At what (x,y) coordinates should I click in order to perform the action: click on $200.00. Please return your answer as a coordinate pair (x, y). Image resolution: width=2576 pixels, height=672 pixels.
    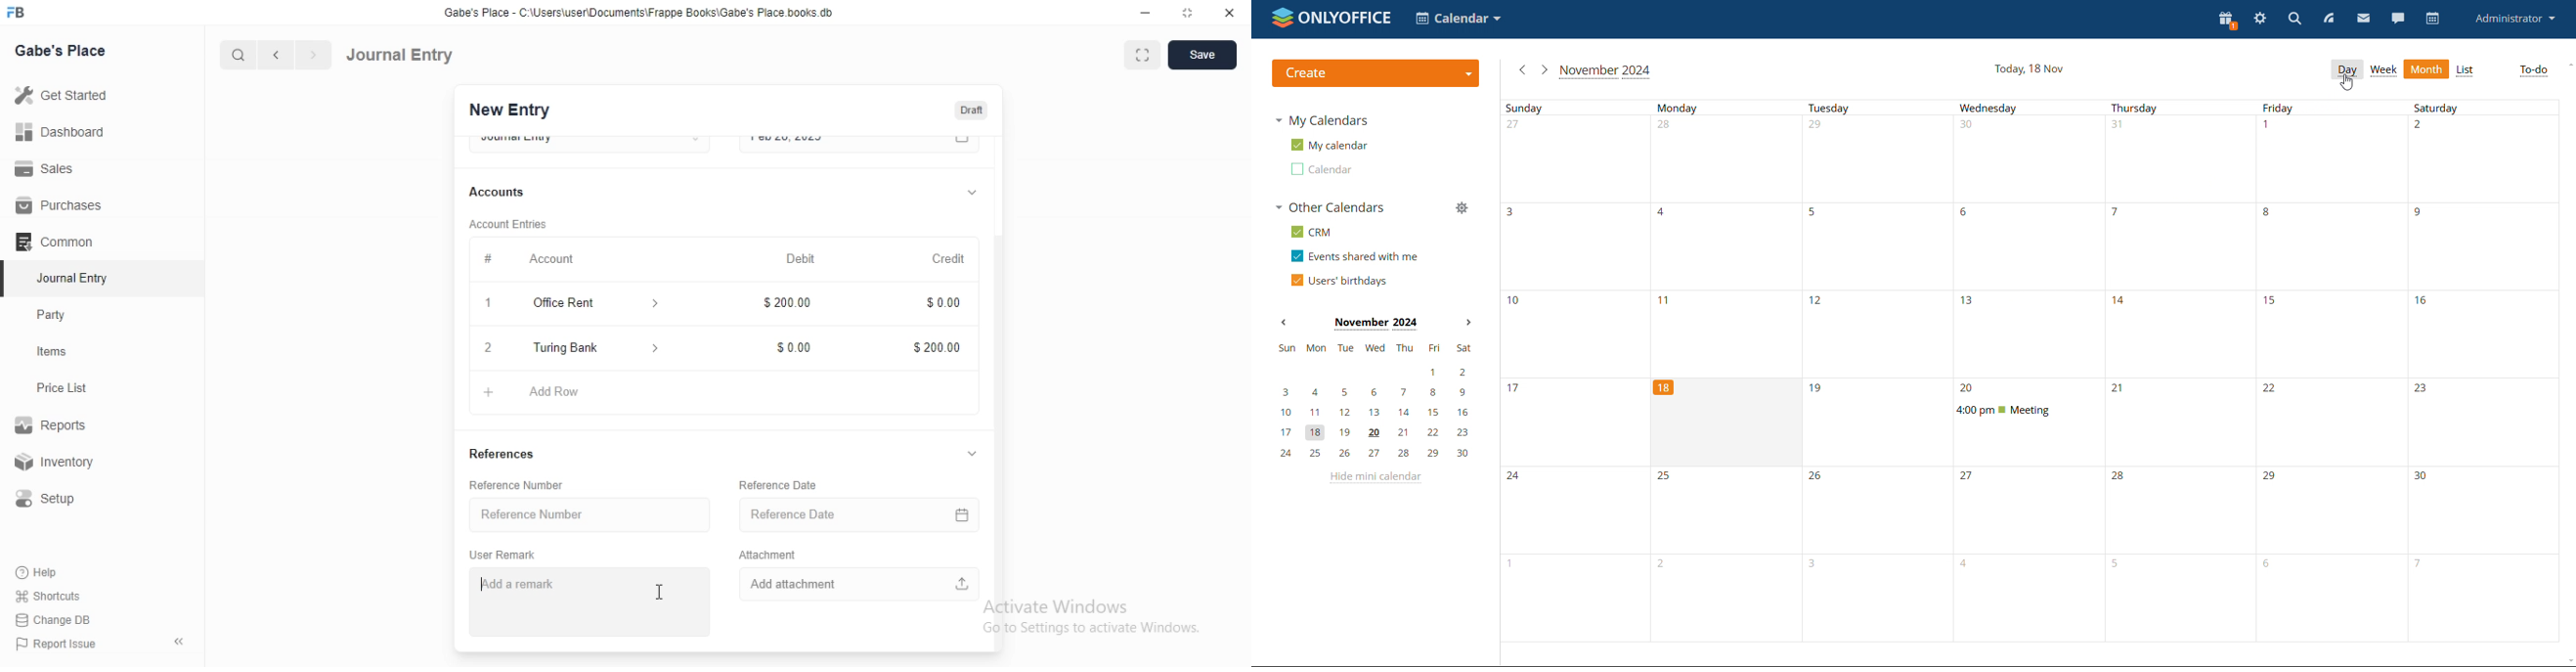
    Looking at the image, I should click on (784, 304).